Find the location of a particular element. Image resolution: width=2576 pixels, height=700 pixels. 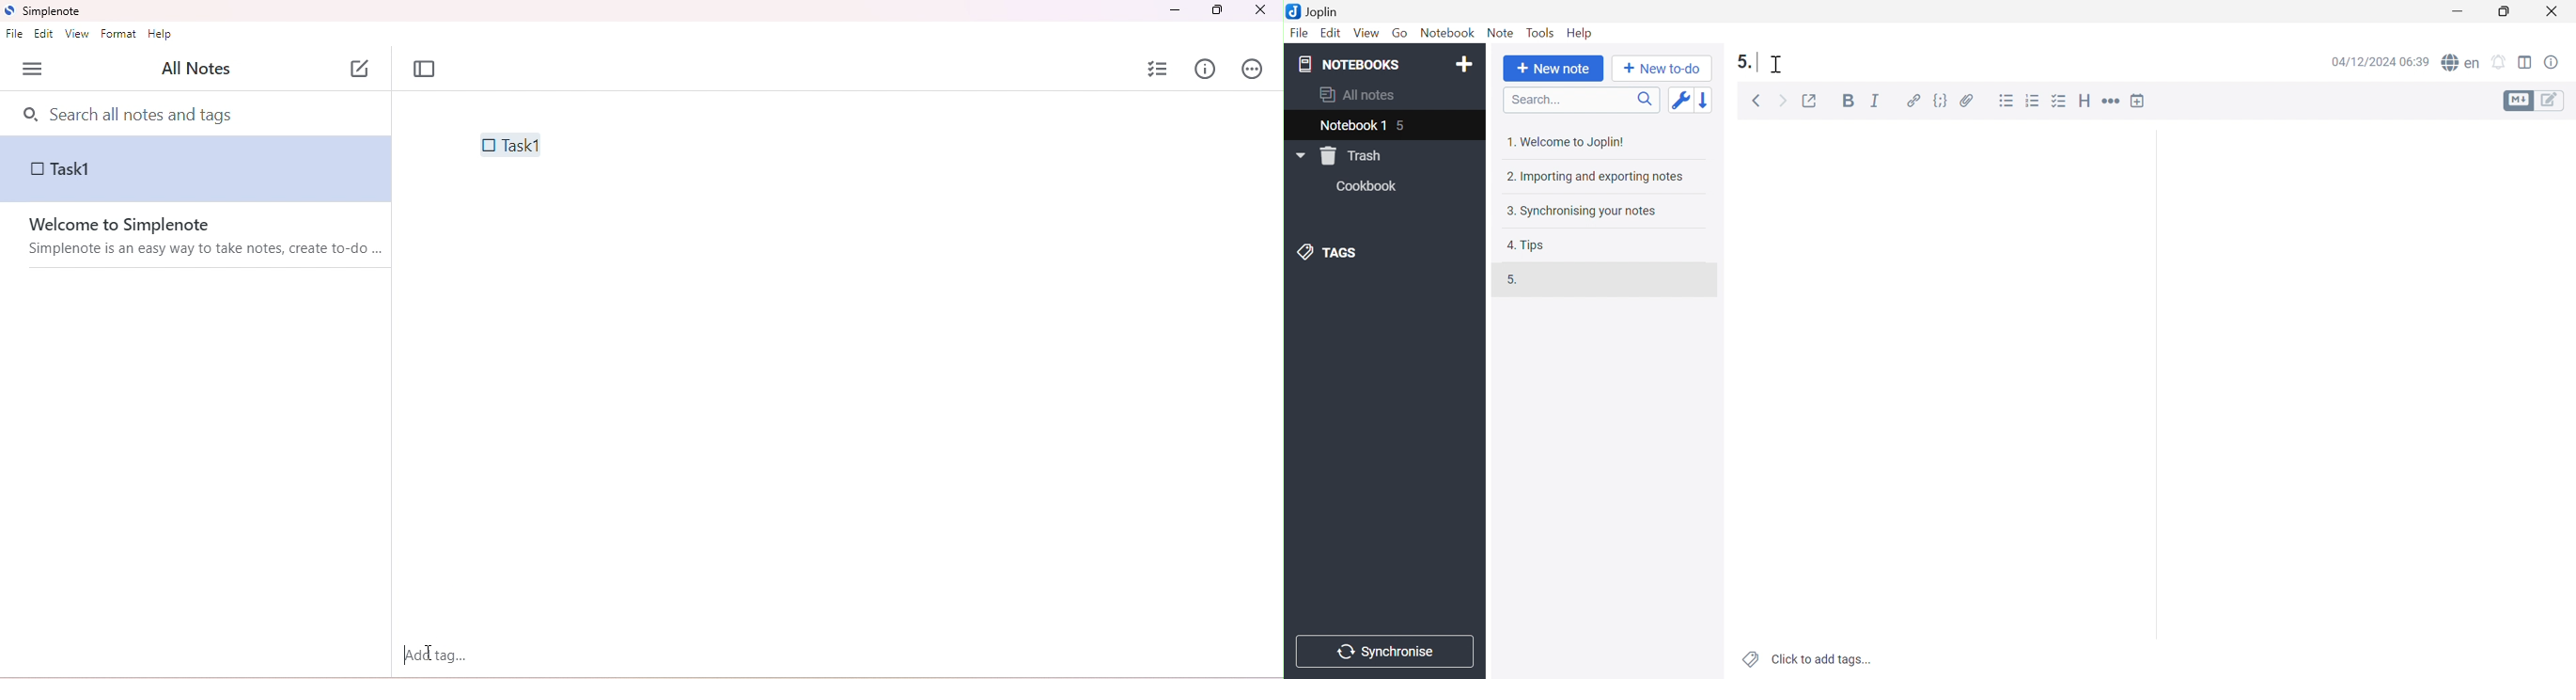

View is located at coordinates (1366, 34).